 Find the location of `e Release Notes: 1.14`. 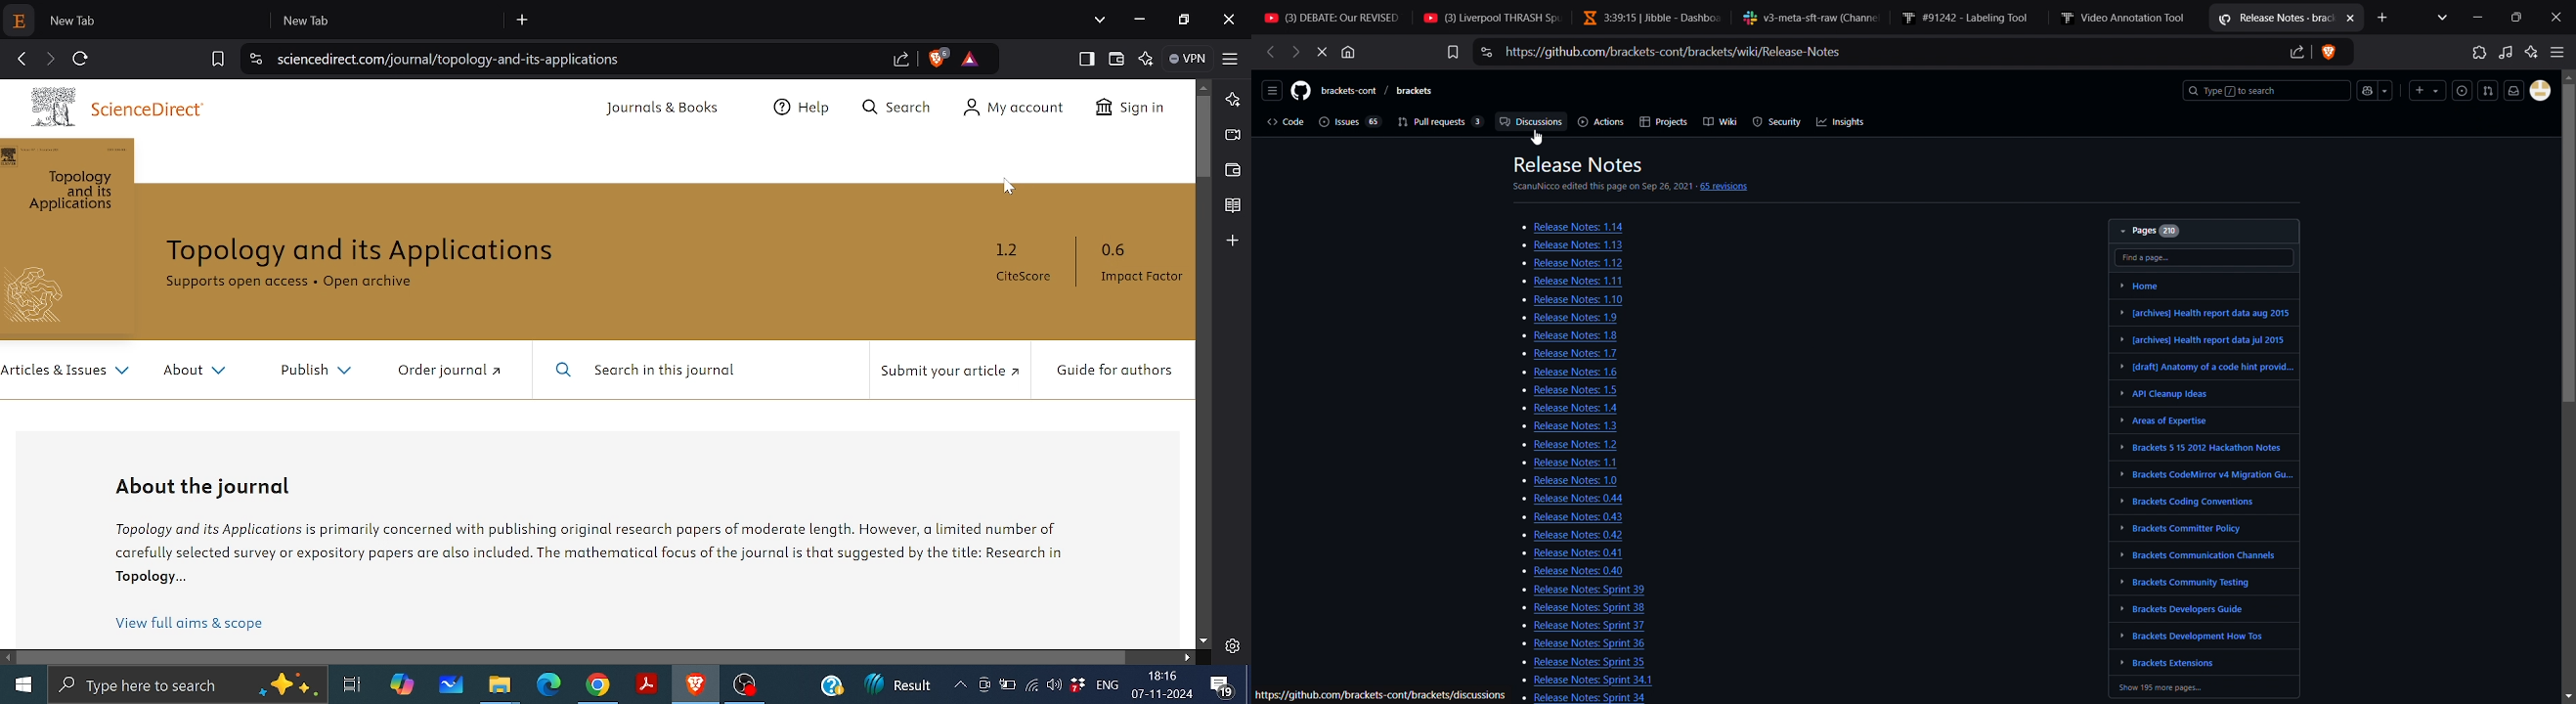

e Release Notes: 1.14 is located at coordinates (1573, 226).